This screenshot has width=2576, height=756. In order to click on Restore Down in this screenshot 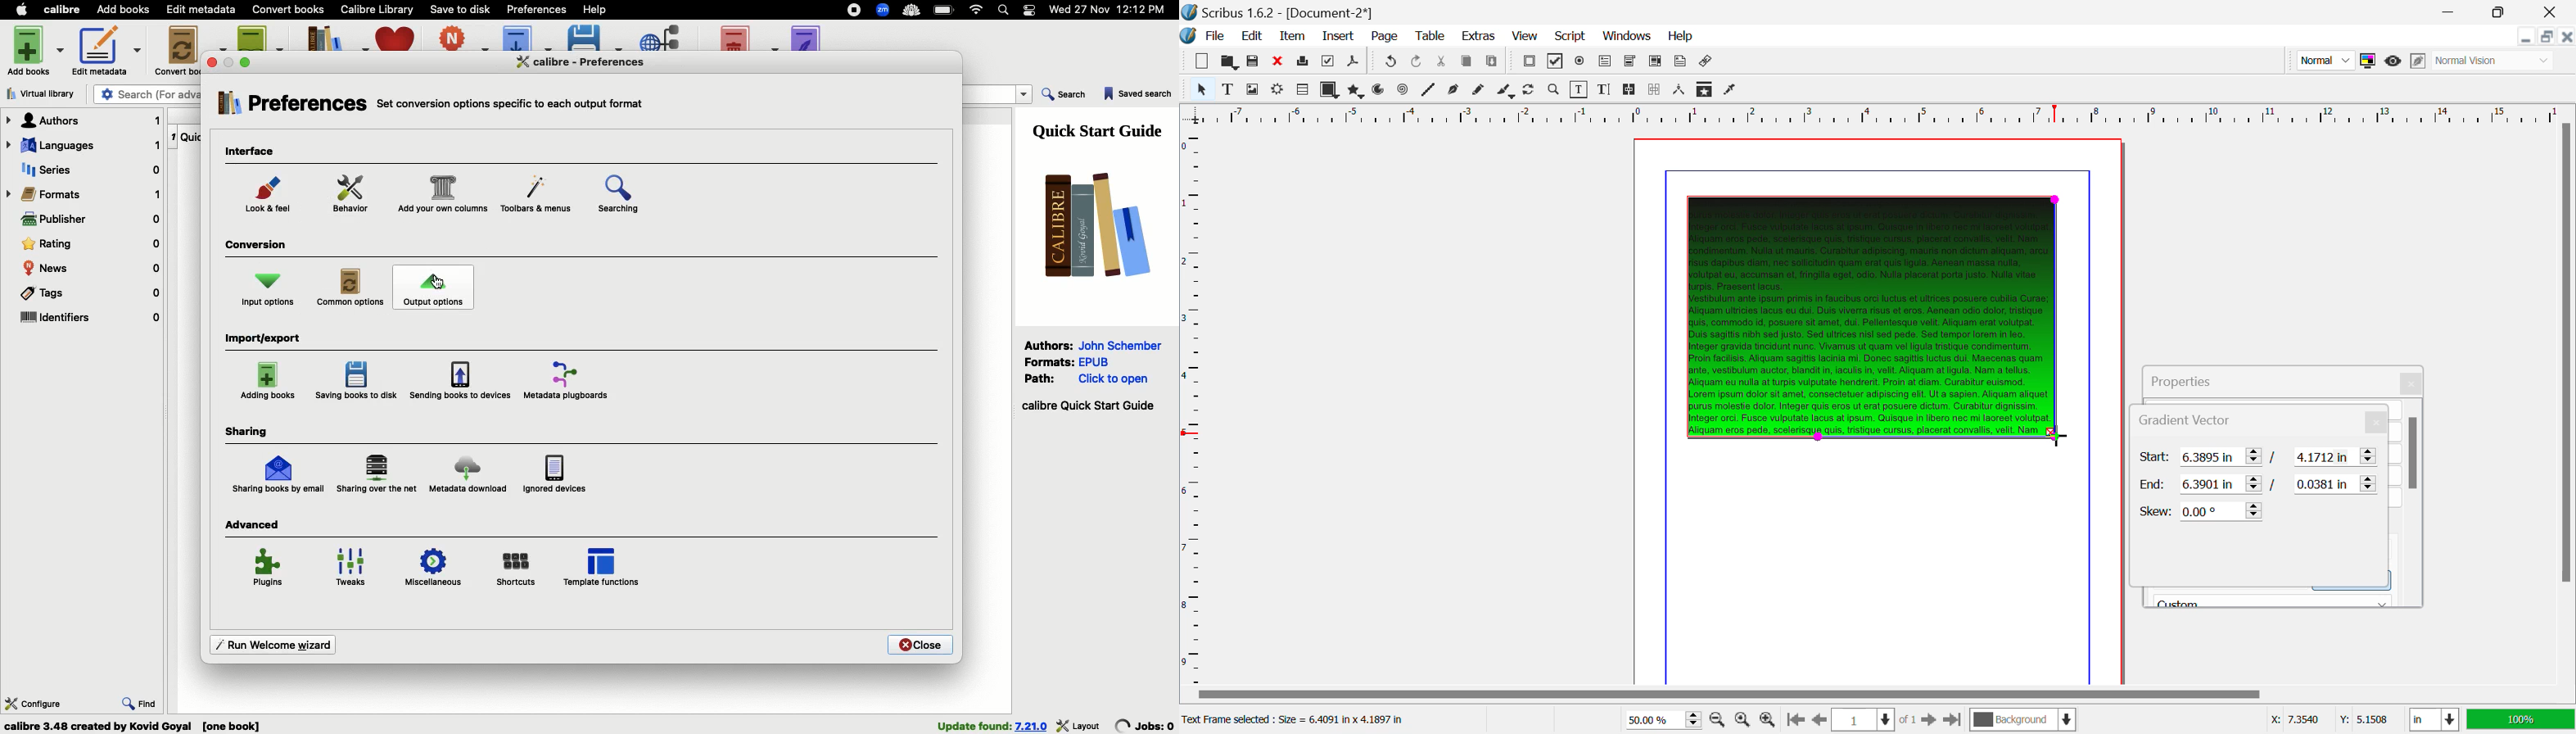, I will do `click(2453, 12)`.